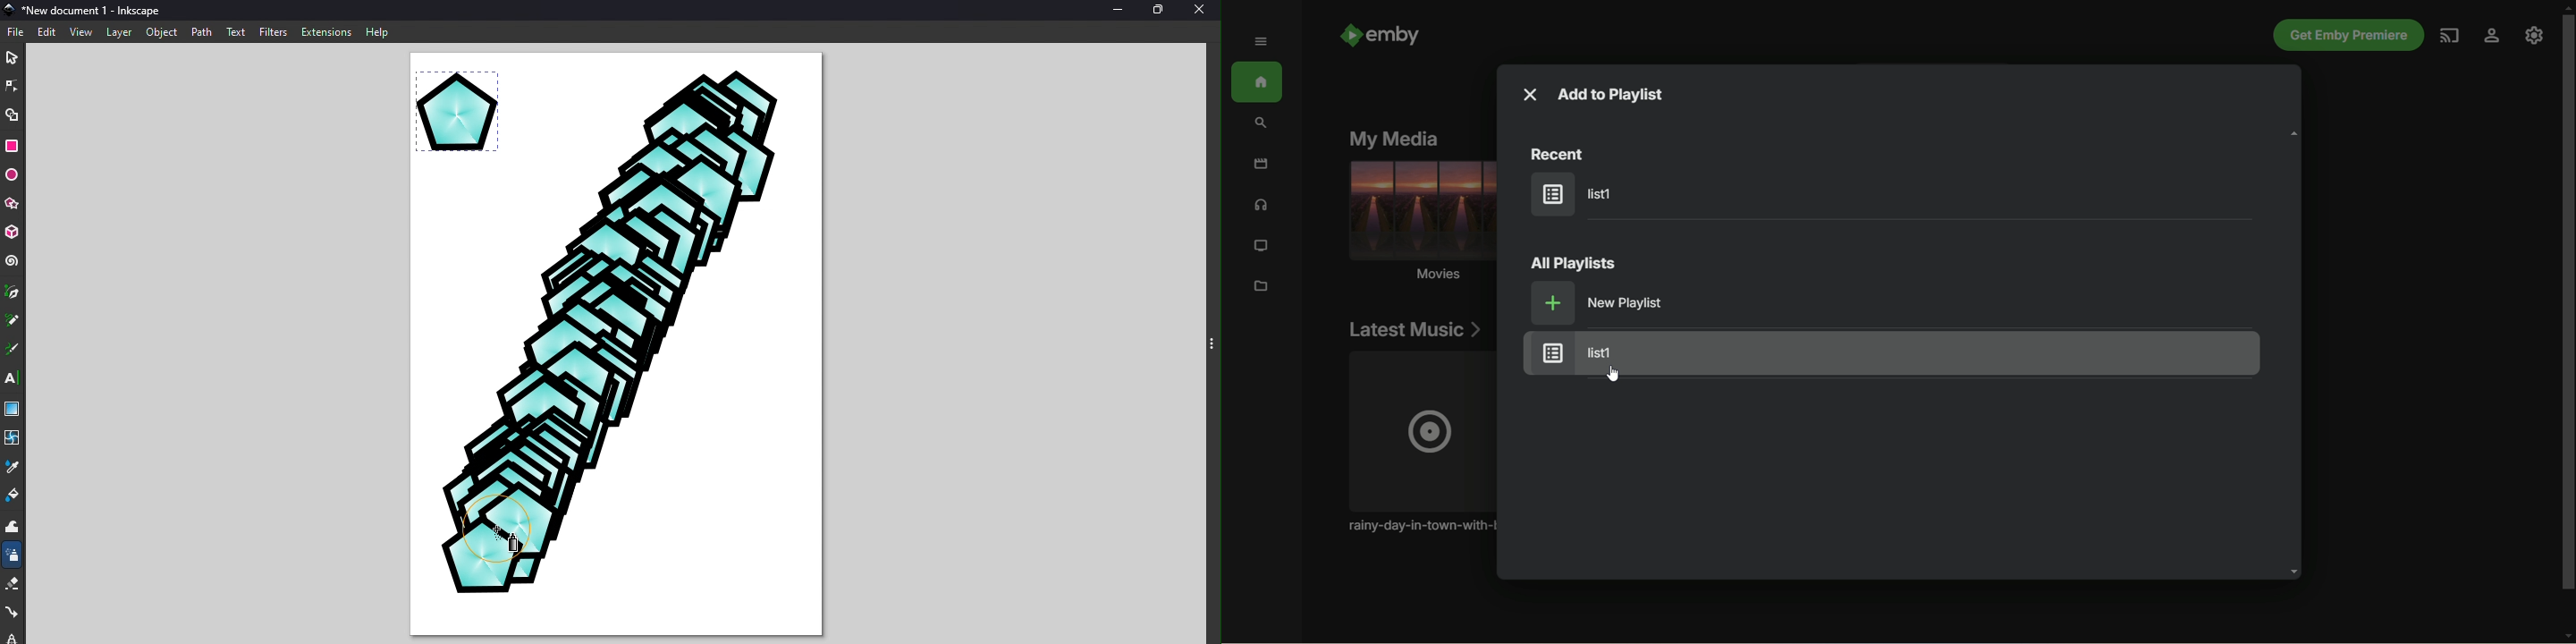 This screenshot has width=2576, height=644. Describe the element at coordinates (13, 408) in the screenshot. I see `Gradient tool` at that location.